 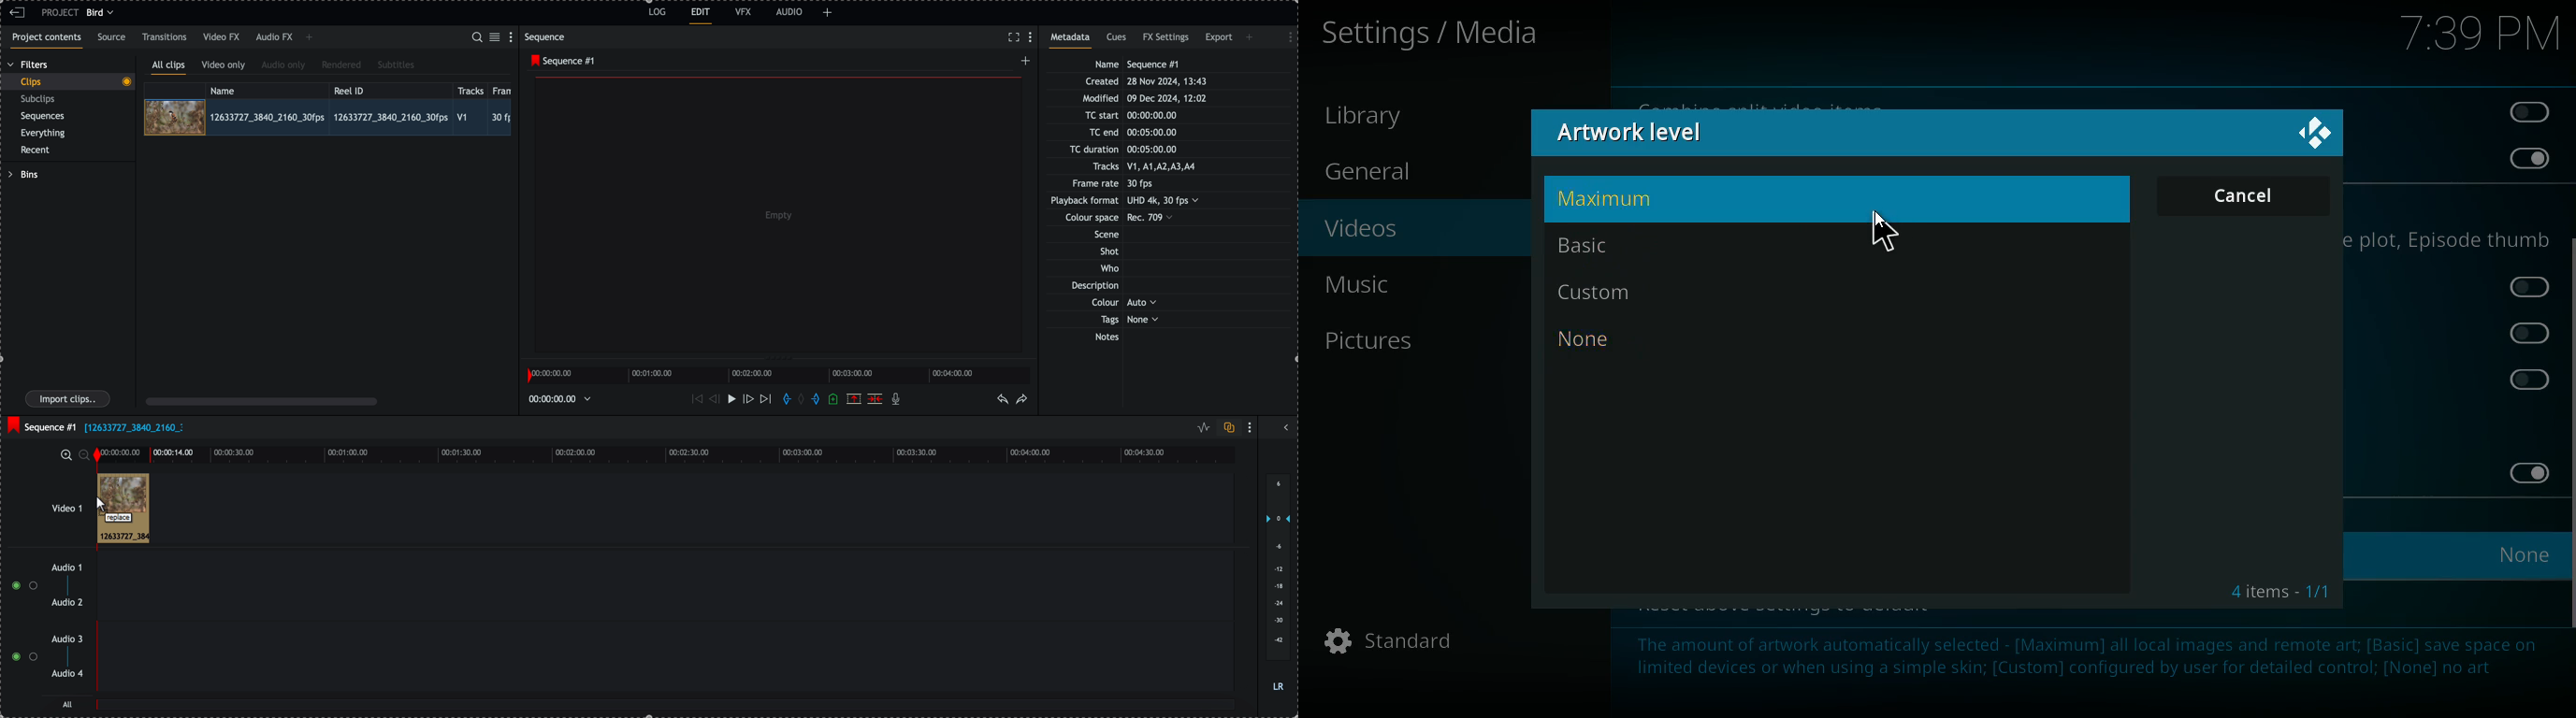 I want to click on recent, so click(x=38, y=151).